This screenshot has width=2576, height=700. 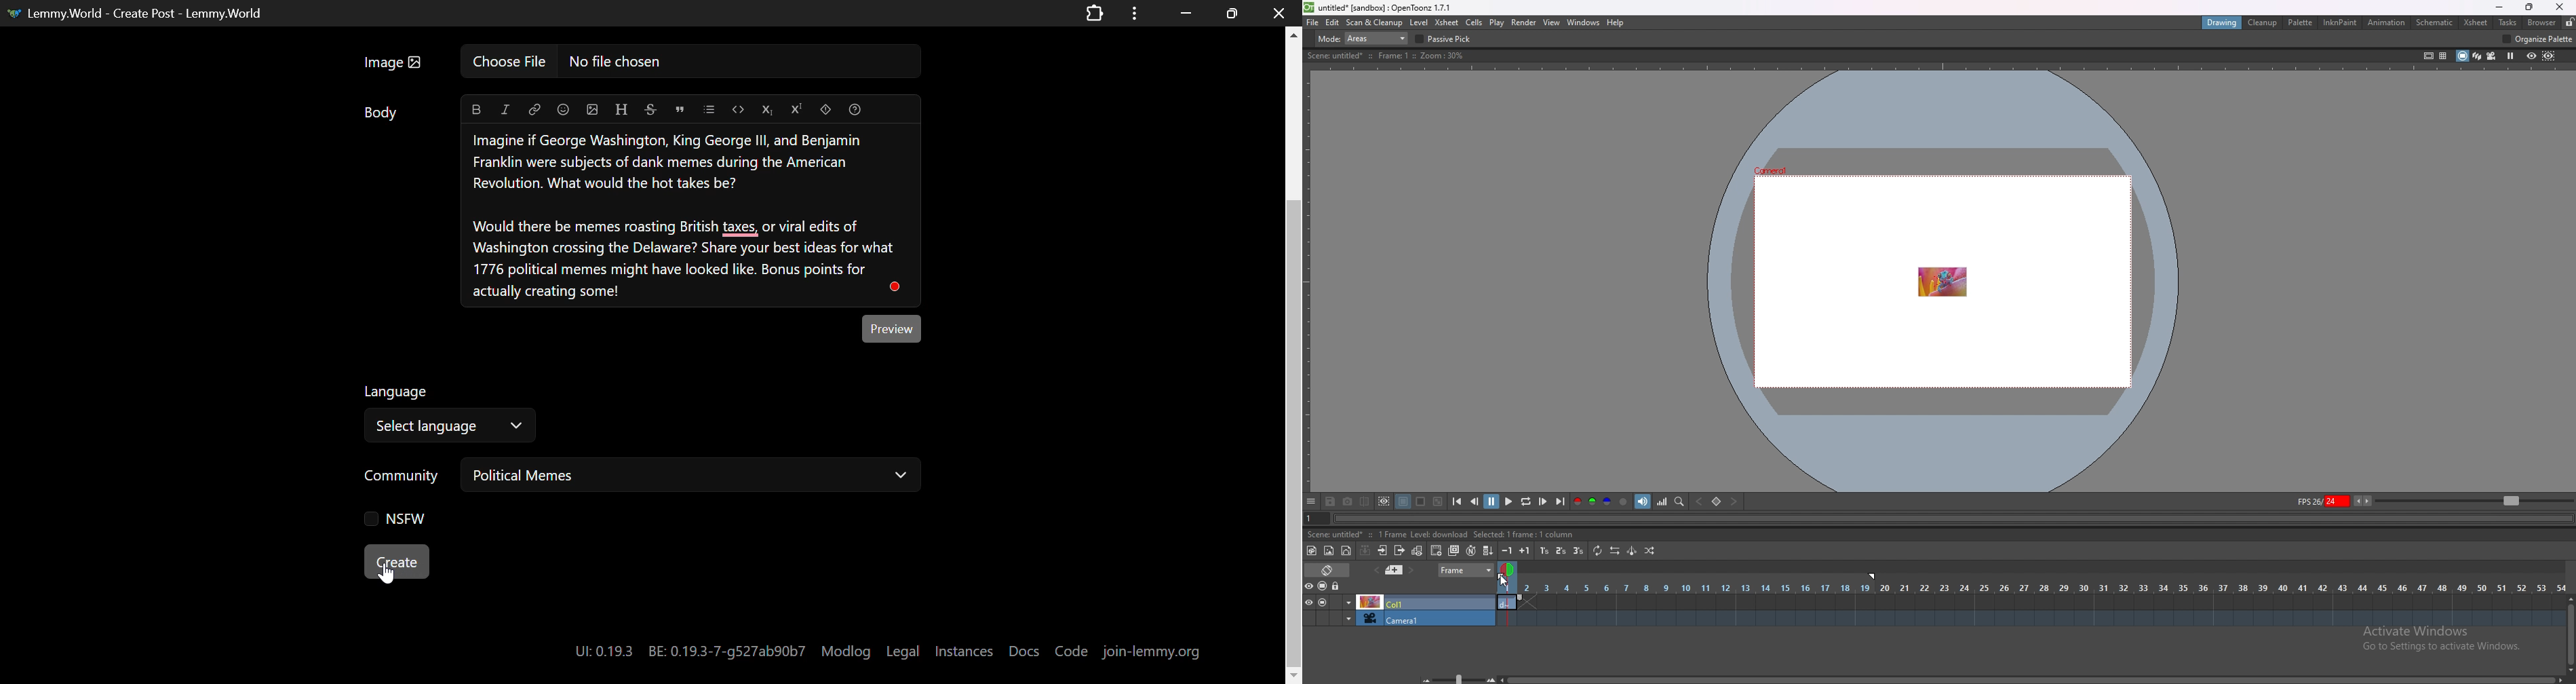 What do you see at coordinates (709, 109) in the screenshot?
I see `List` at bounding box center [709, 109].